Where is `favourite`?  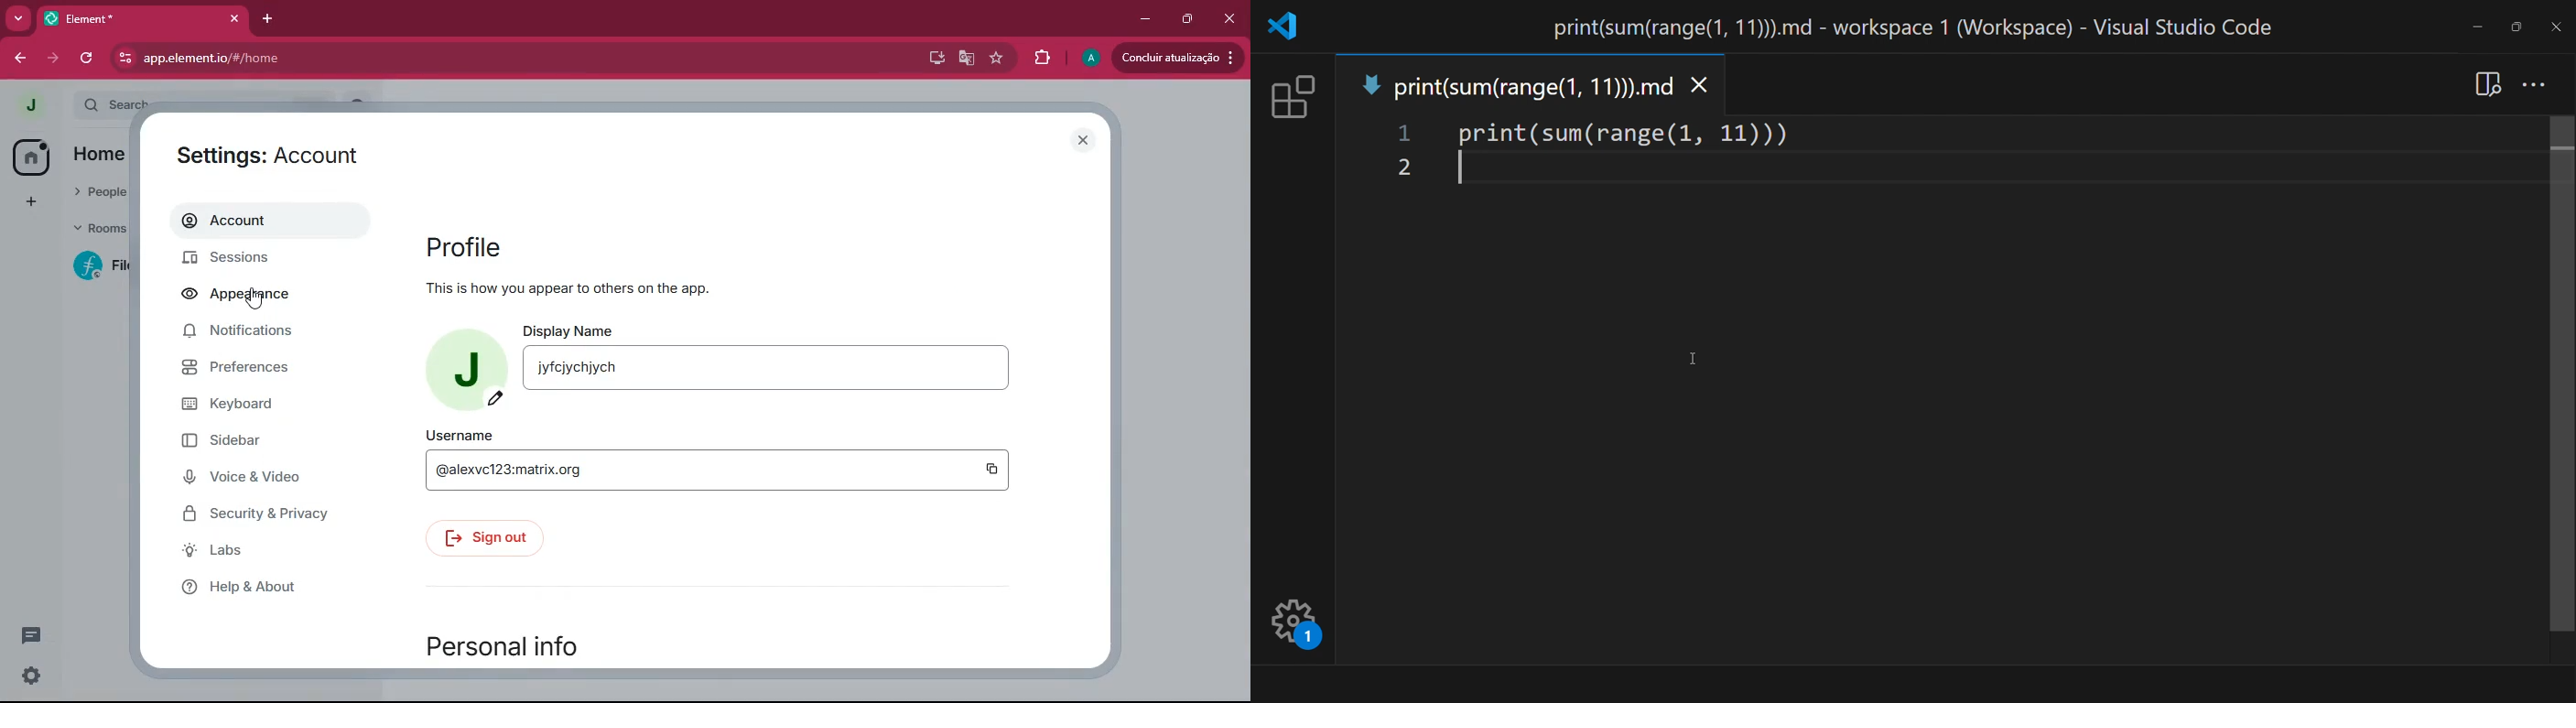
favourite is located at coordinates (999, 56).